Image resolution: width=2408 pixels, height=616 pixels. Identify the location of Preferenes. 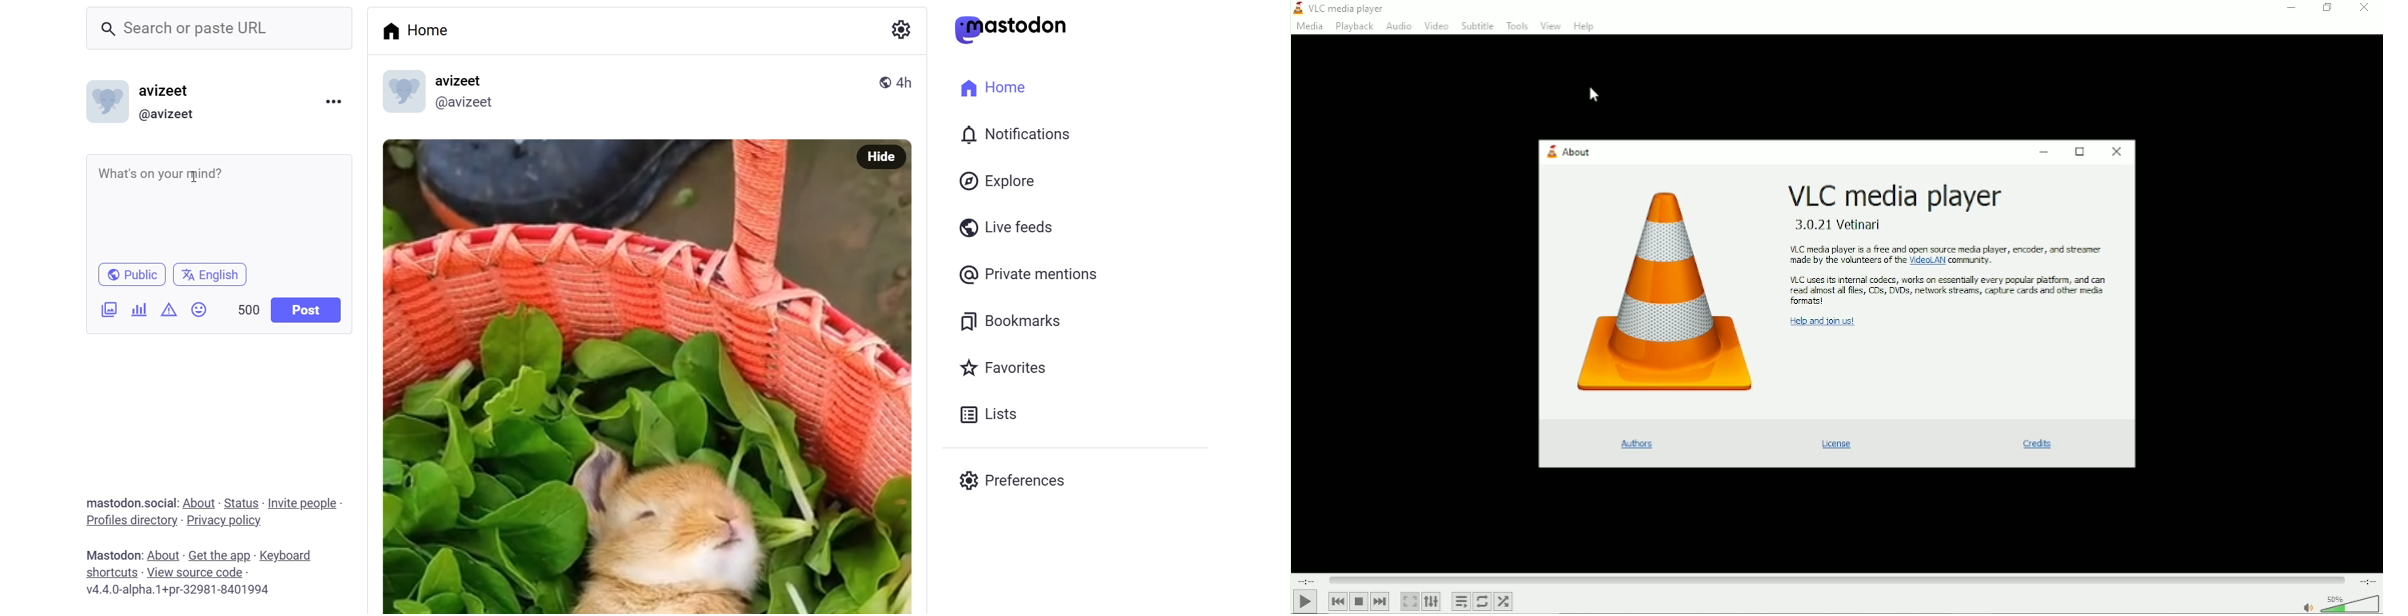
(1015, 482).